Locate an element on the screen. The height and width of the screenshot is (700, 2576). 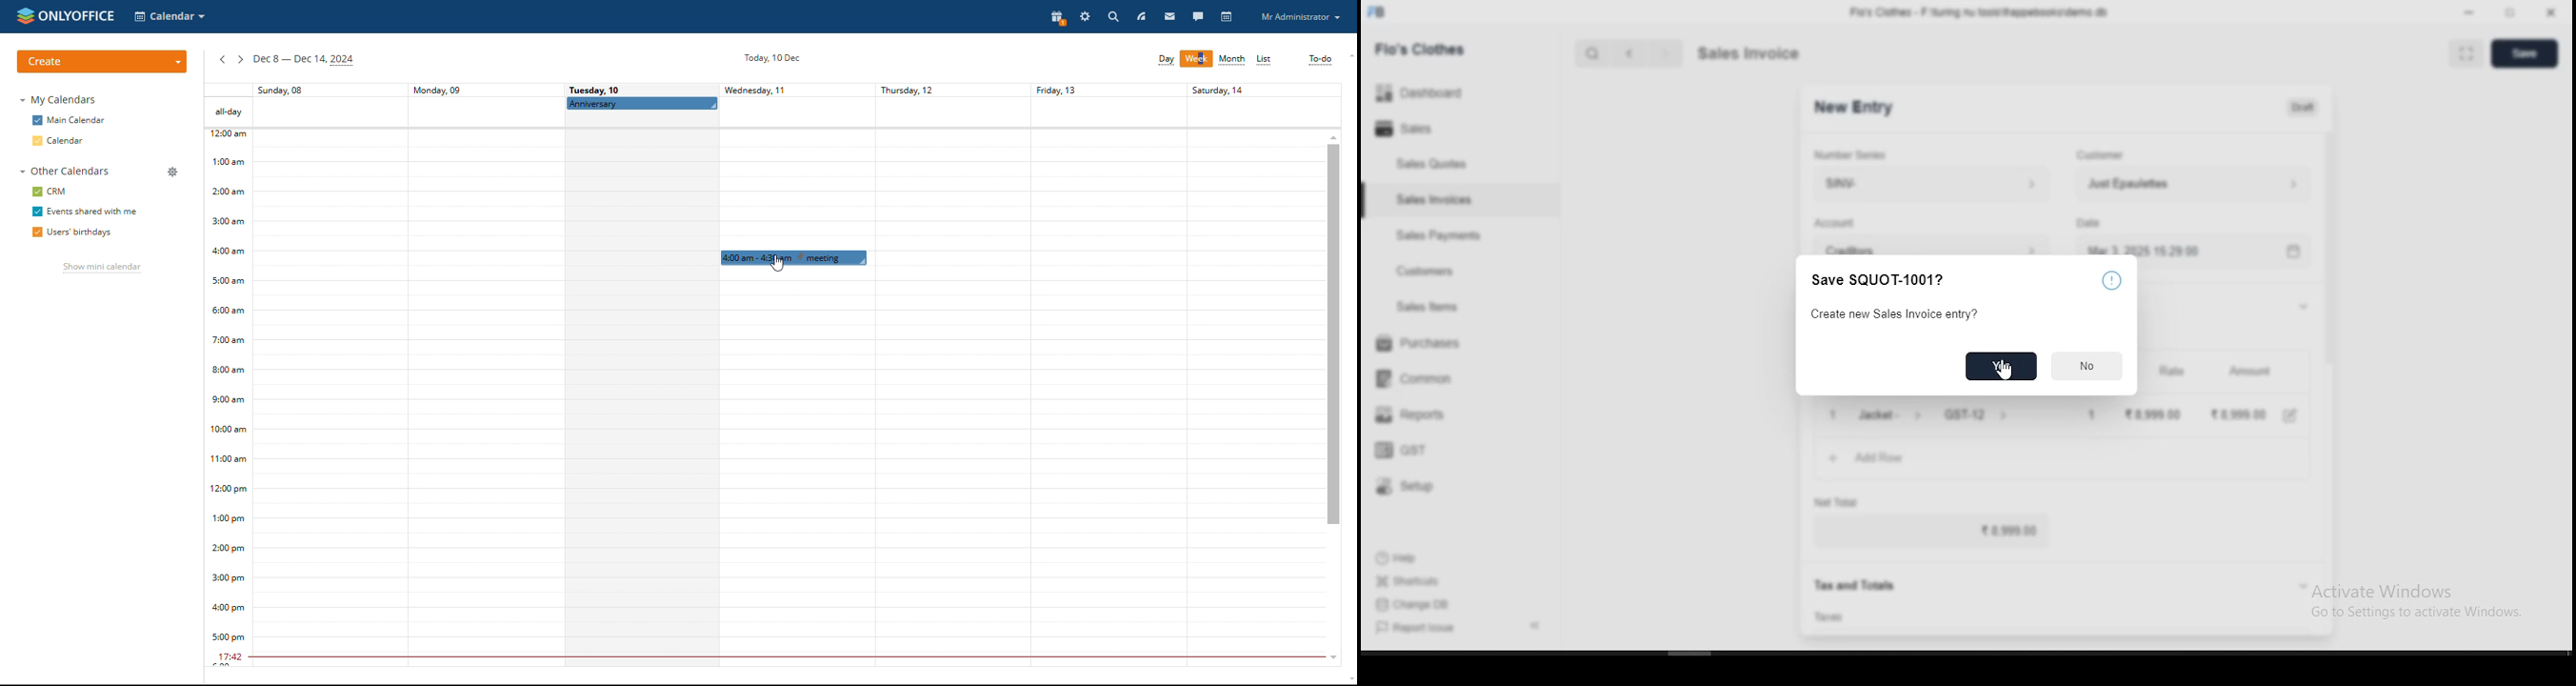
Activate Windows
Go to Settings to activate Windows. is located at coordinates (2428, 597).